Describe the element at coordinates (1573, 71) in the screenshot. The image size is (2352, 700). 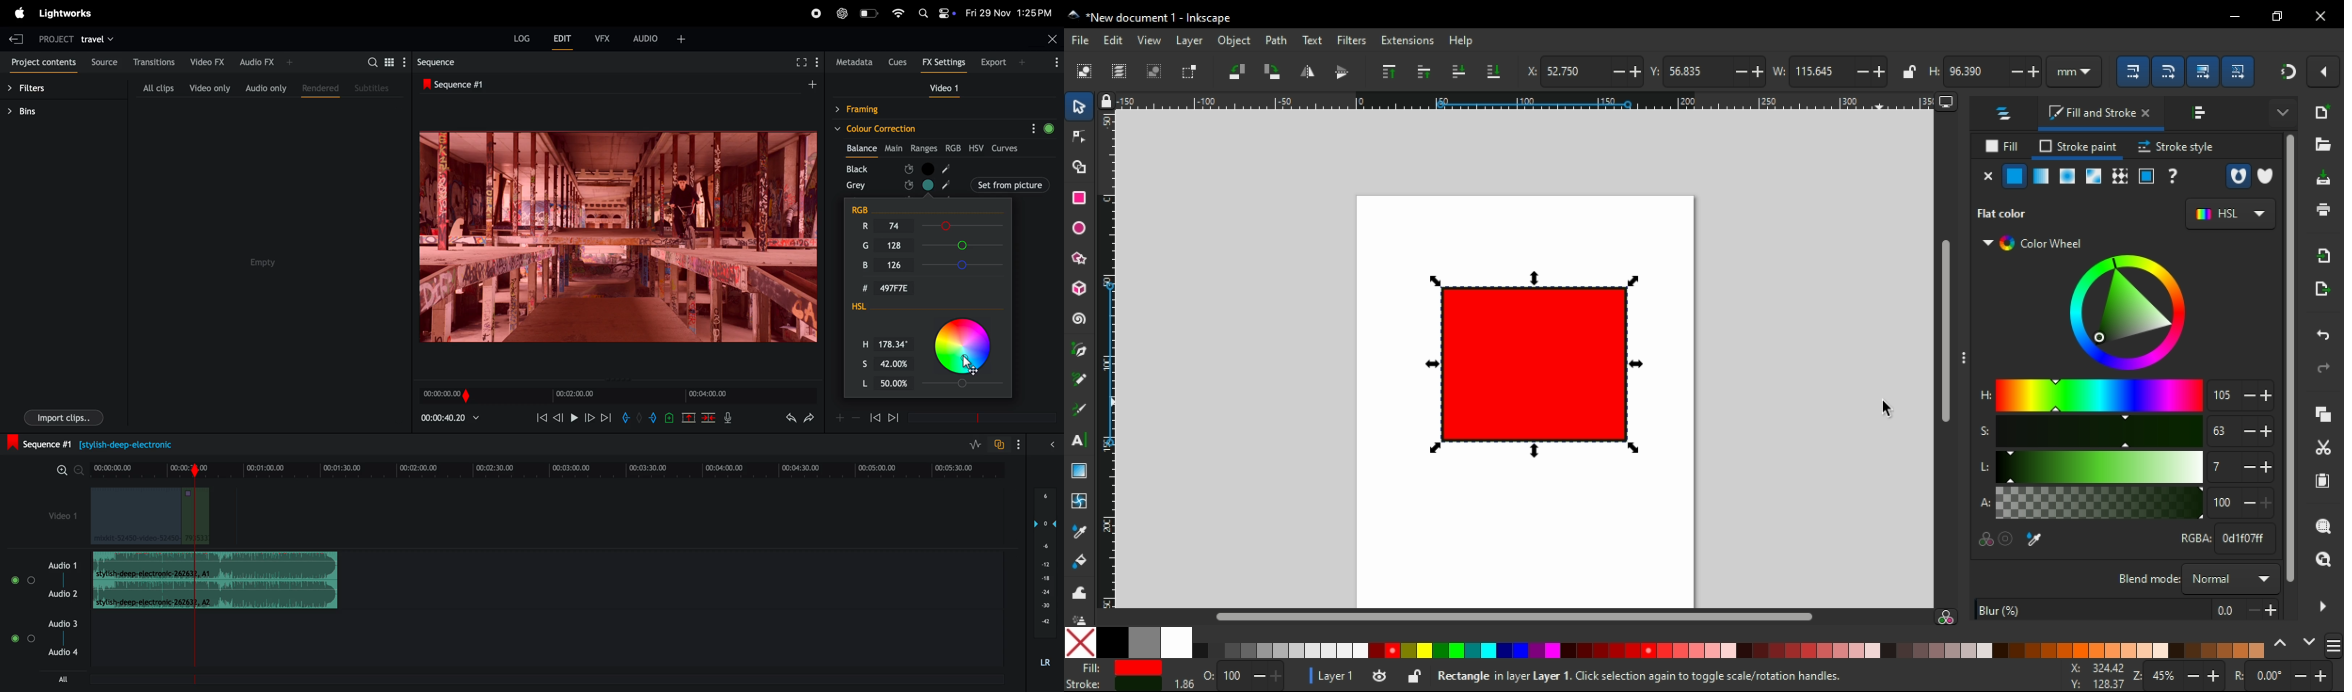
I see `52` at that location.